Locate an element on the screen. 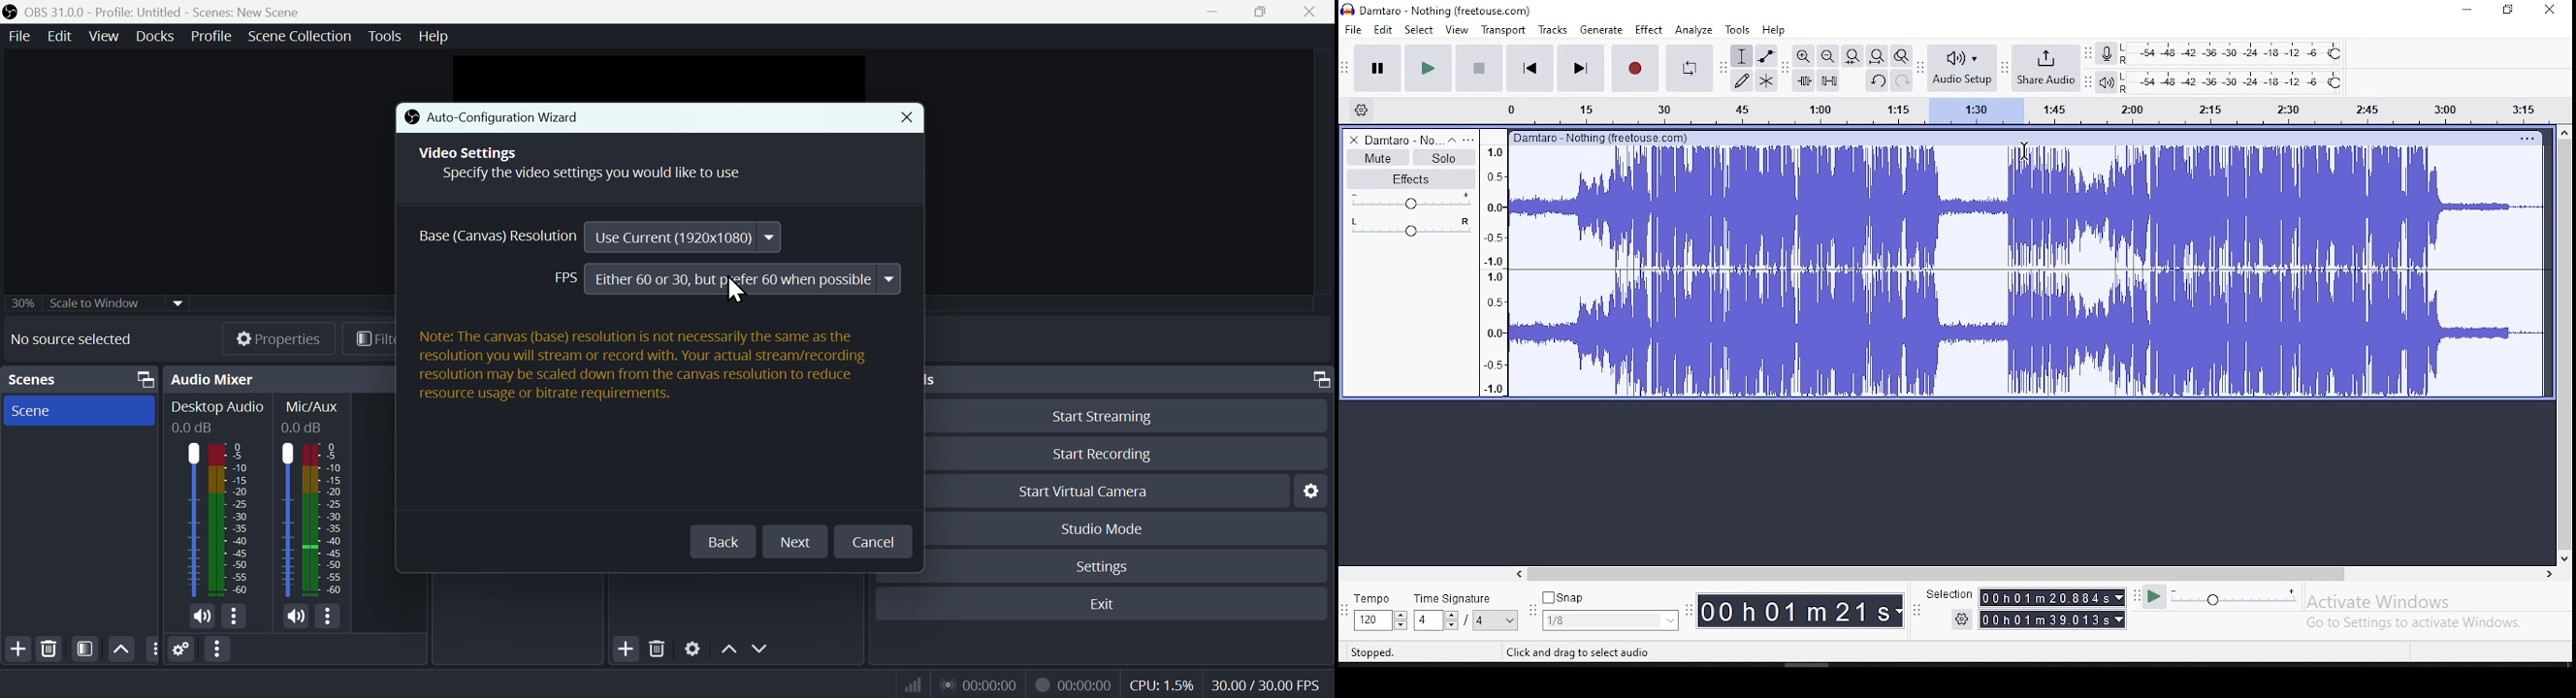  generate is located at coordinates (1599, 30).